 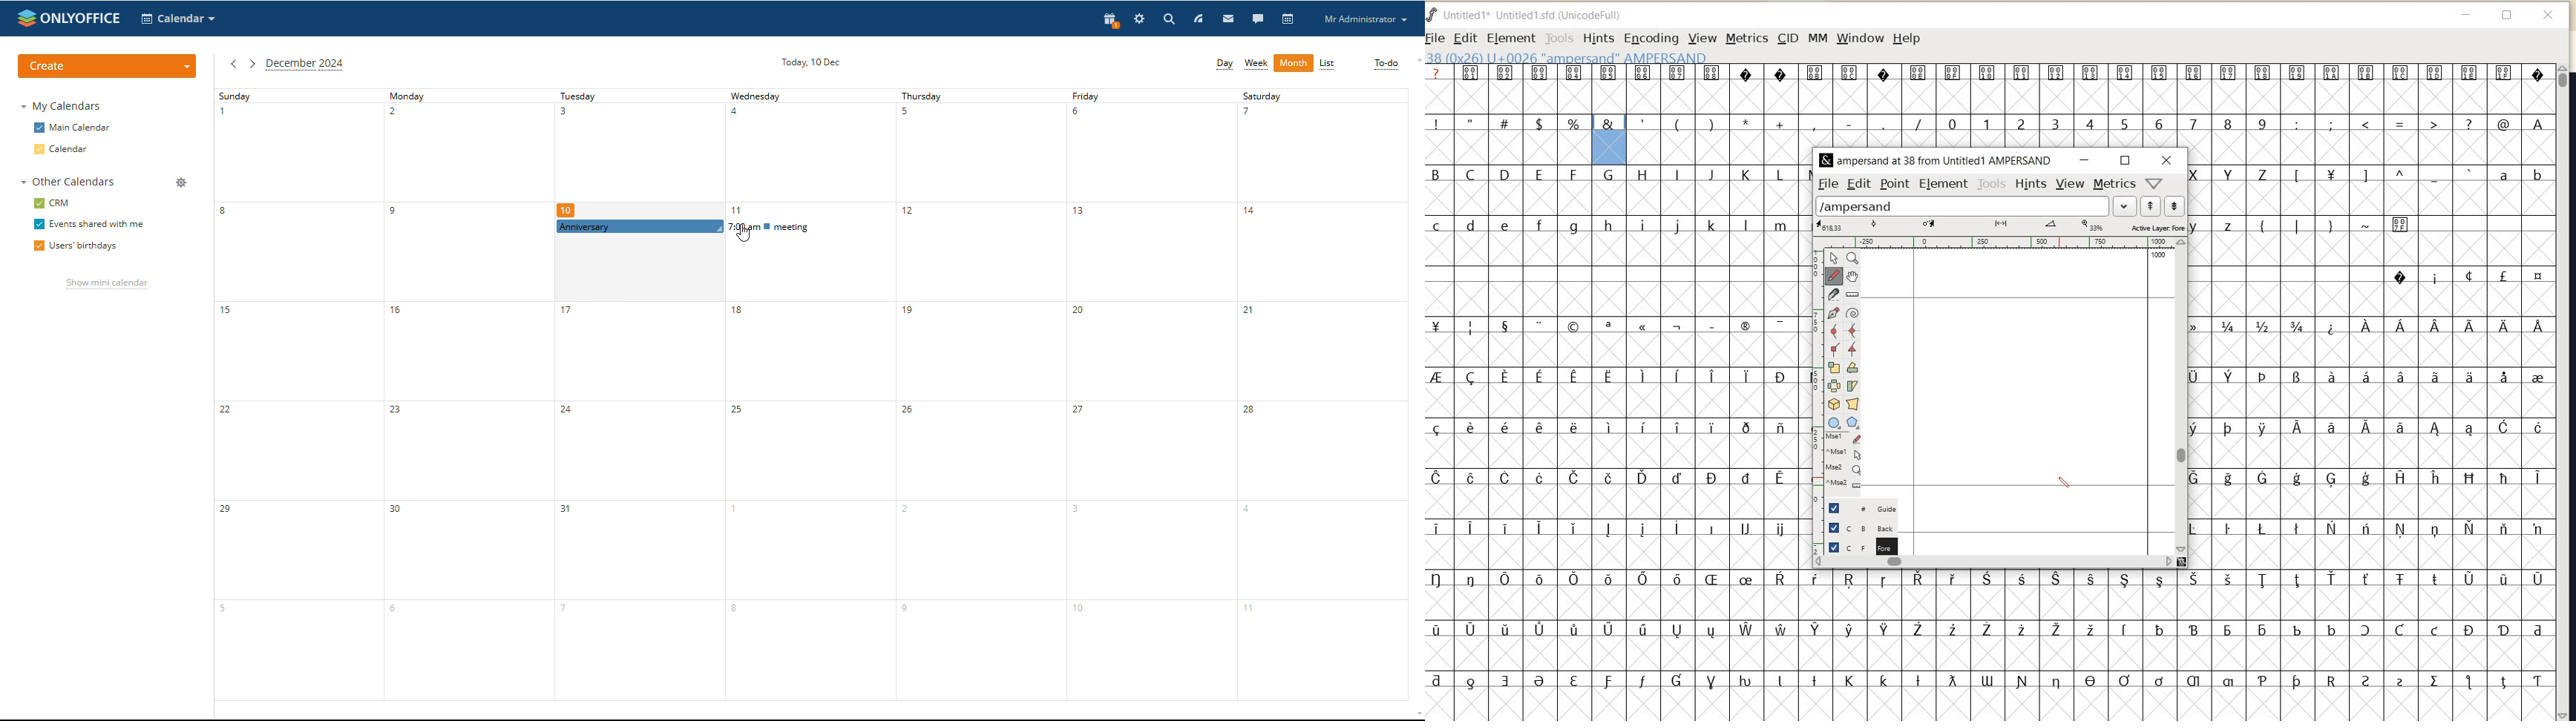 What do you see at coordinates (2550, 15) in the screenshot?
I see `close` at bounding box center [2550, 15].